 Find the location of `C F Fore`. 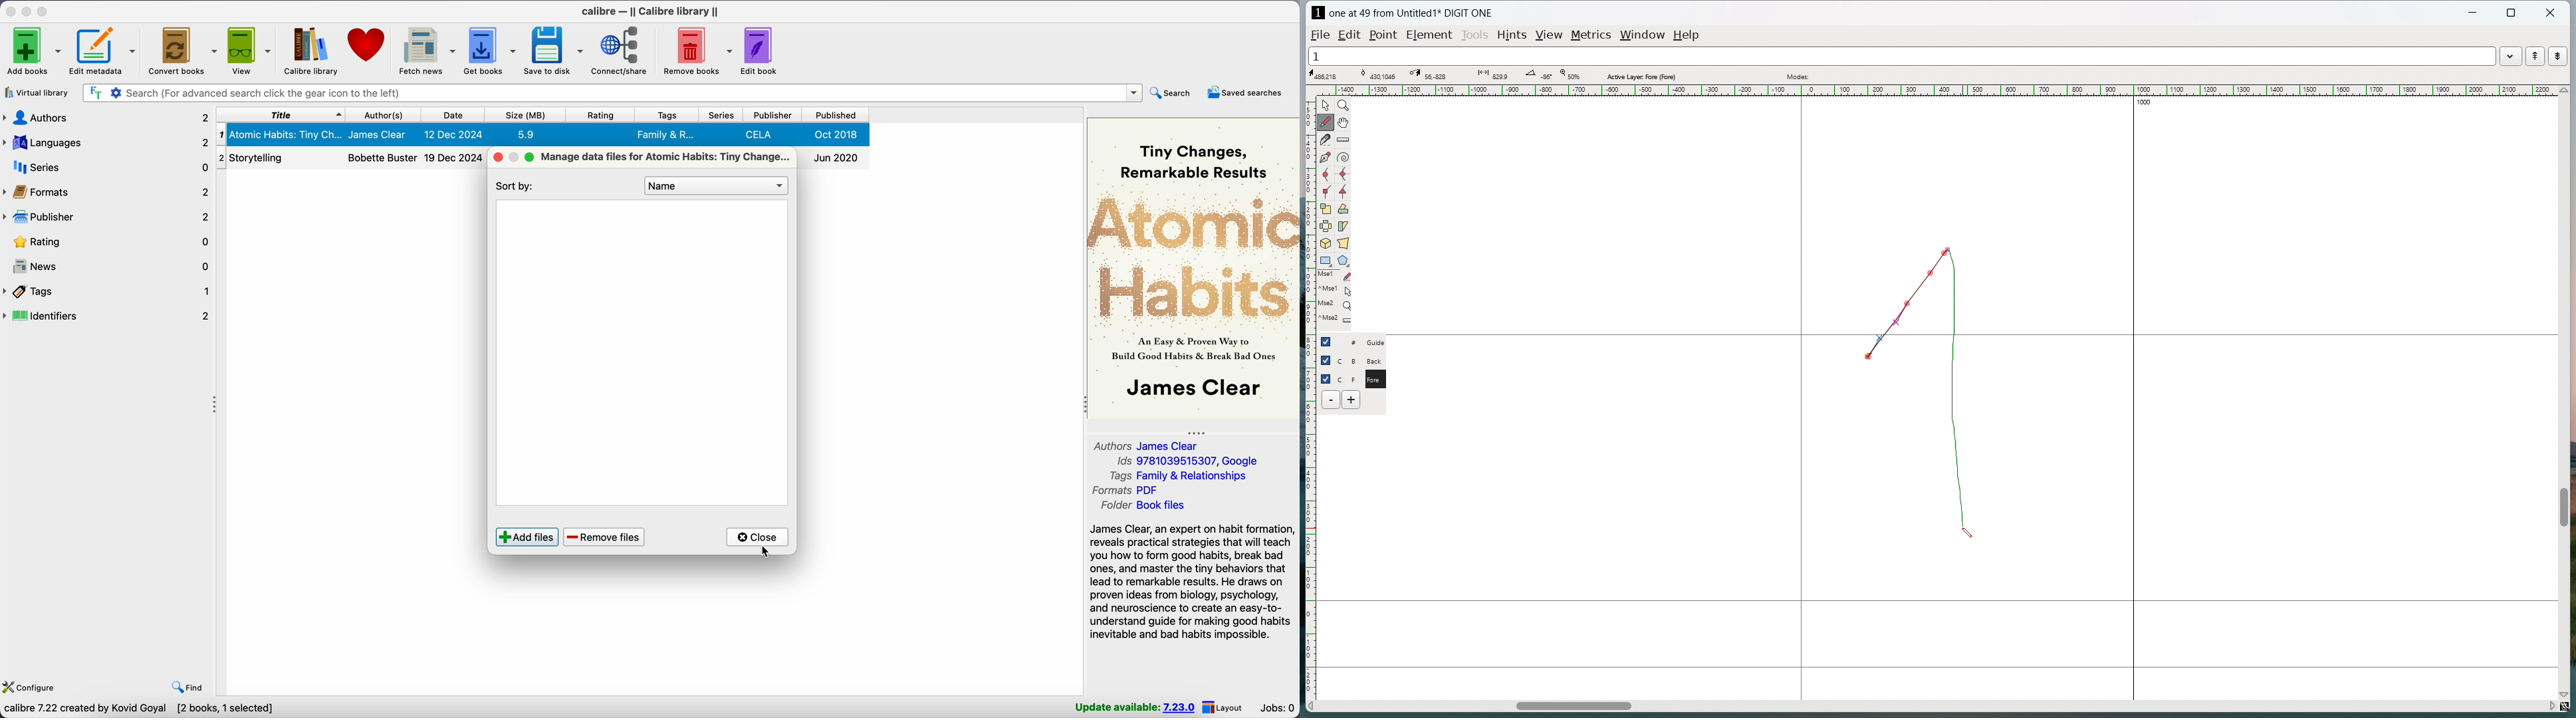

C F Fore is located at coordinates (1363, 378).